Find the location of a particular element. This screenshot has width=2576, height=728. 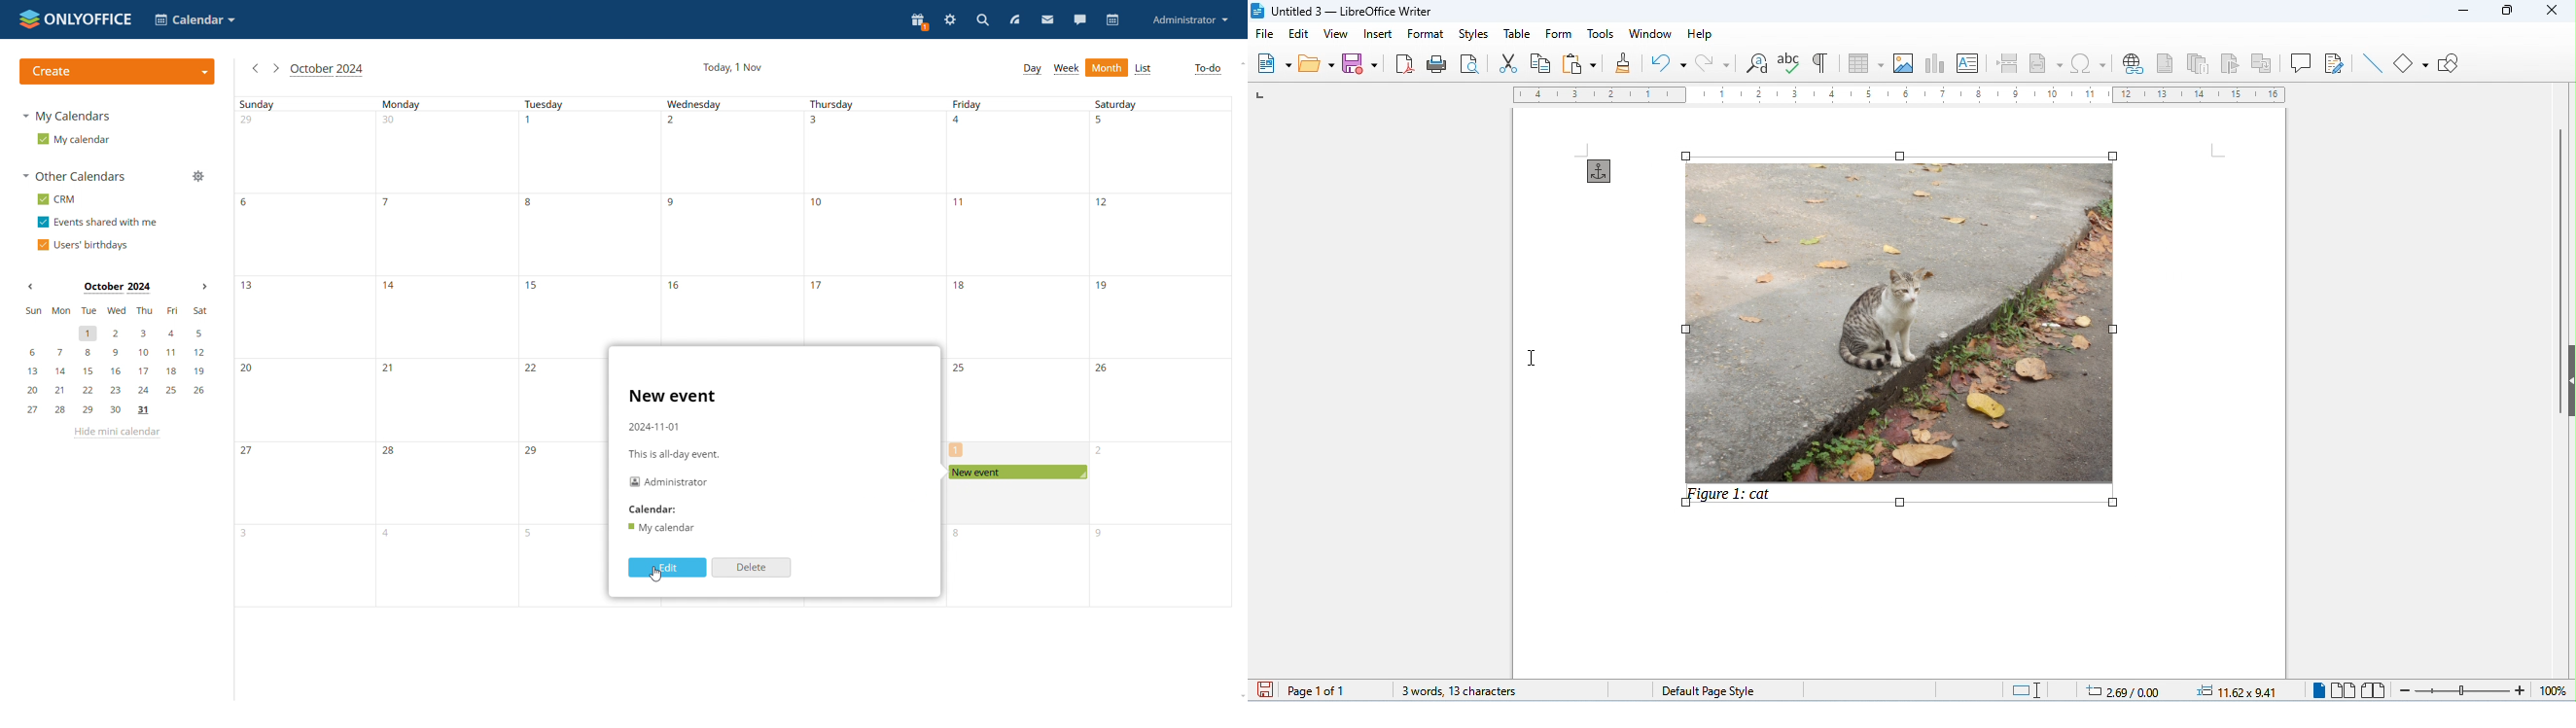

delete is located at coordinates (751, 567).